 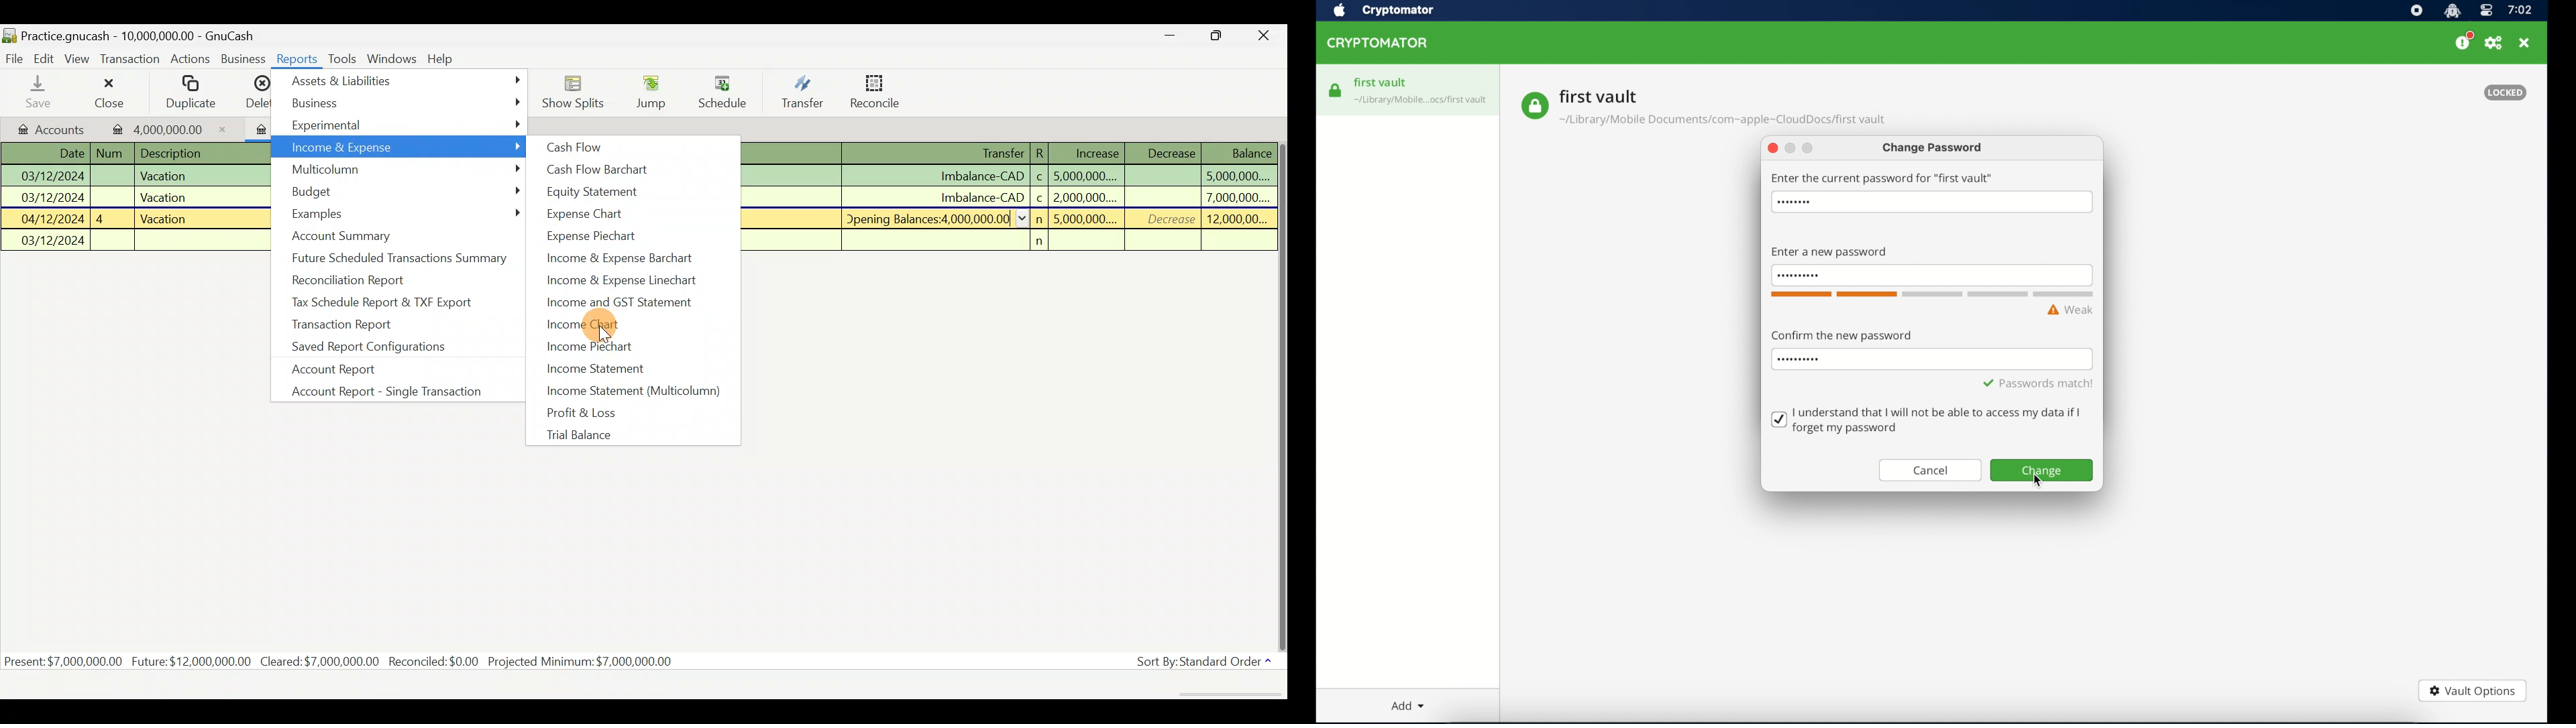 I want to click on enter the current password for first vault, so click(x=1882, y=178).